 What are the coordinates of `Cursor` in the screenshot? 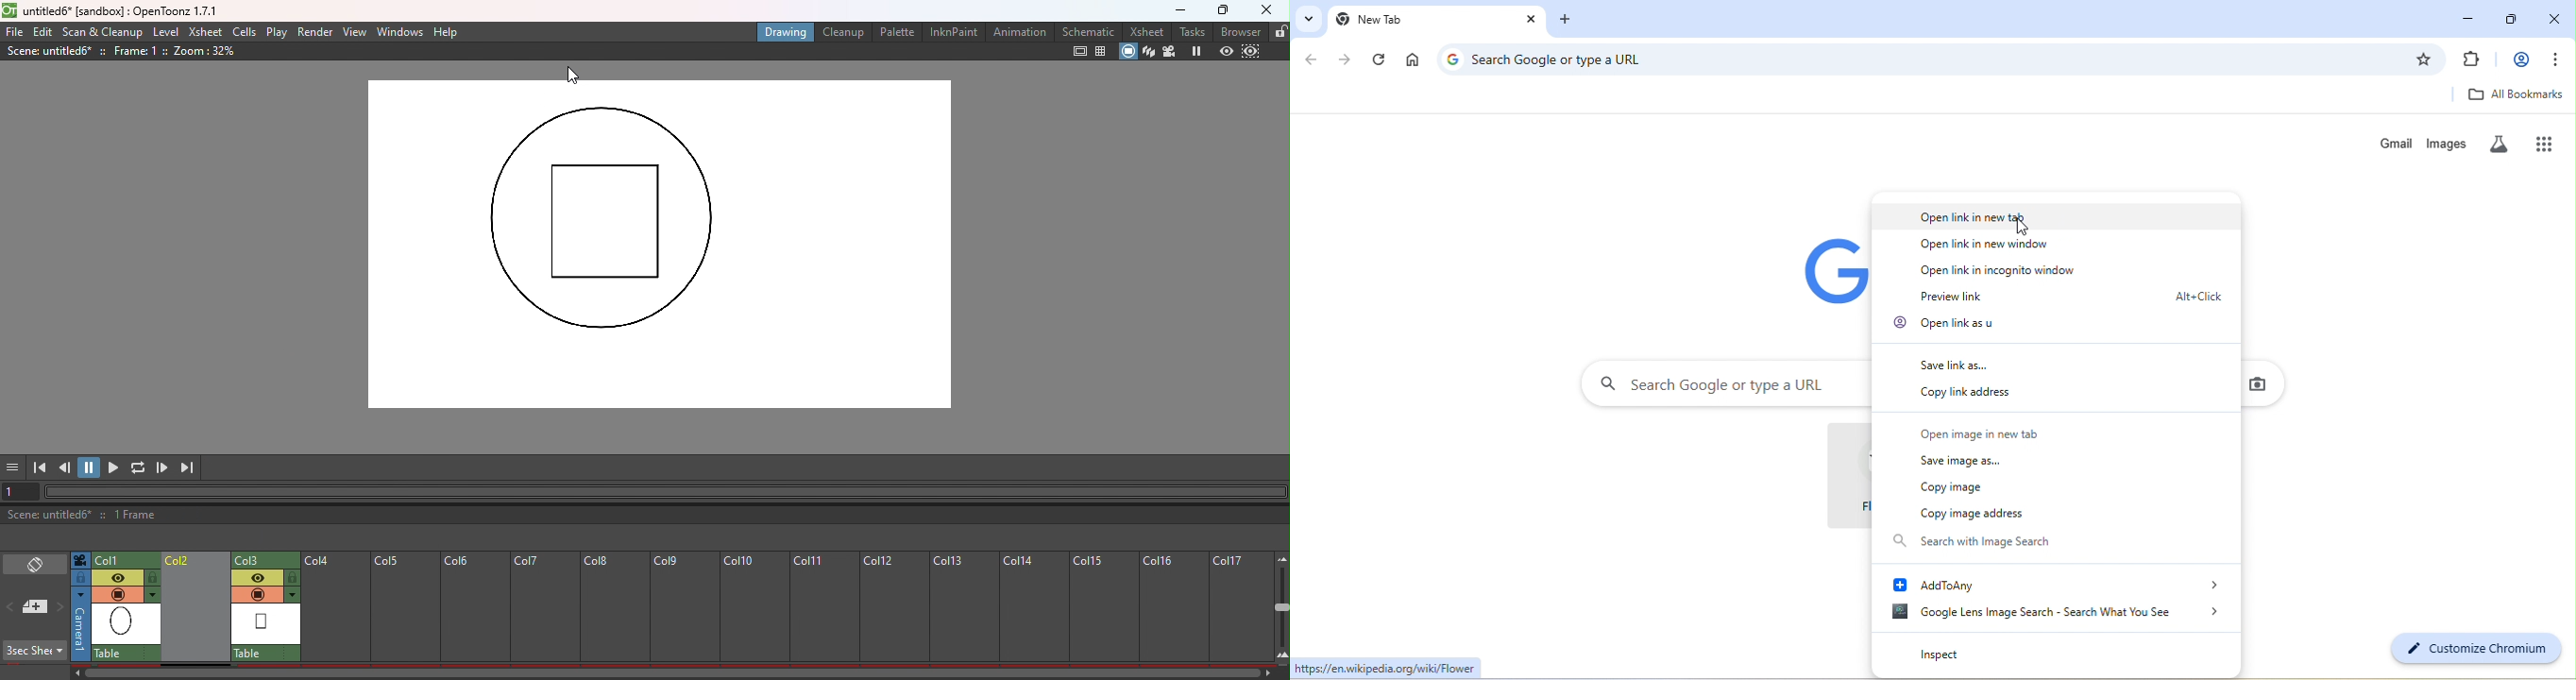 It's located at (572, 75).